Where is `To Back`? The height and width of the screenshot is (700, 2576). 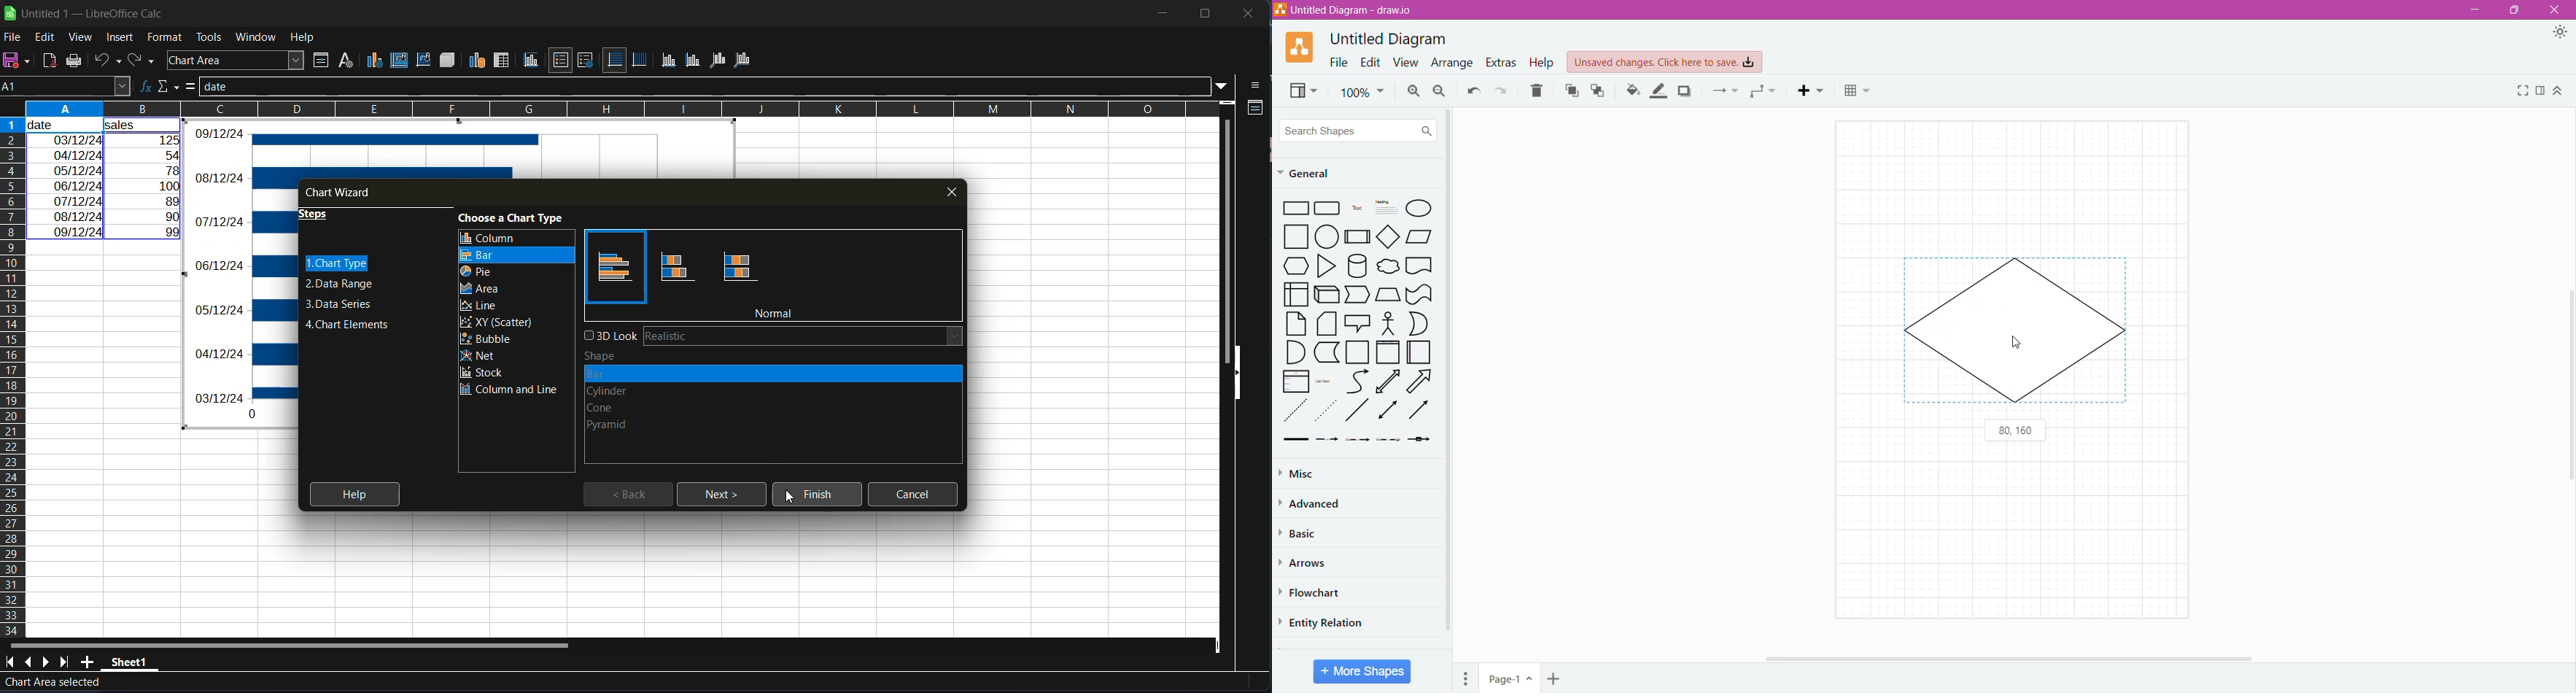
To Back is located at coordinates (1599, 90).